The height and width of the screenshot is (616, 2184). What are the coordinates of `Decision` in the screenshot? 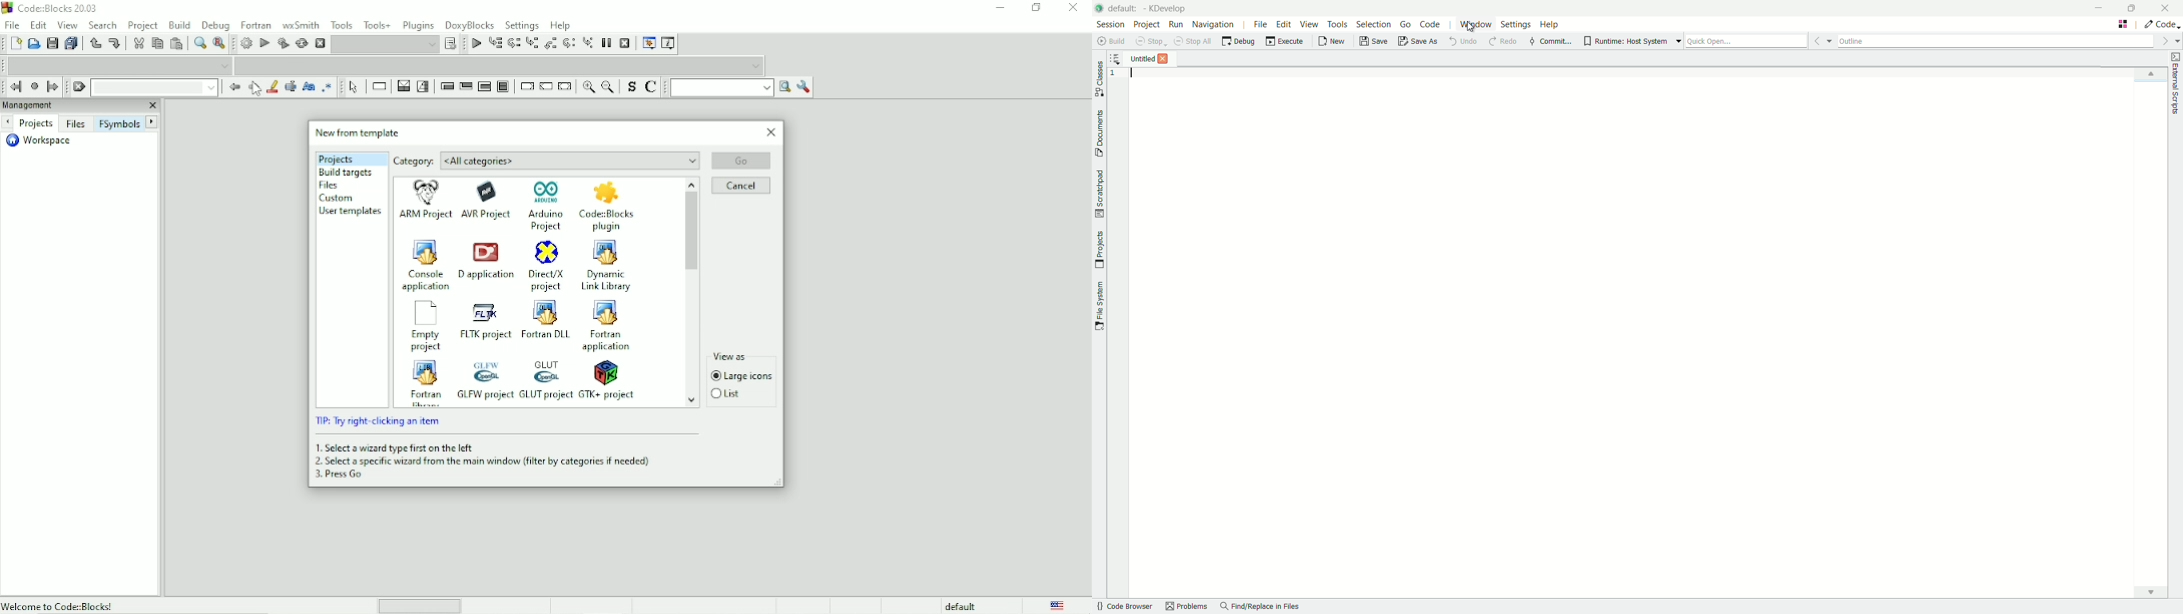 It's located at (403, 86).